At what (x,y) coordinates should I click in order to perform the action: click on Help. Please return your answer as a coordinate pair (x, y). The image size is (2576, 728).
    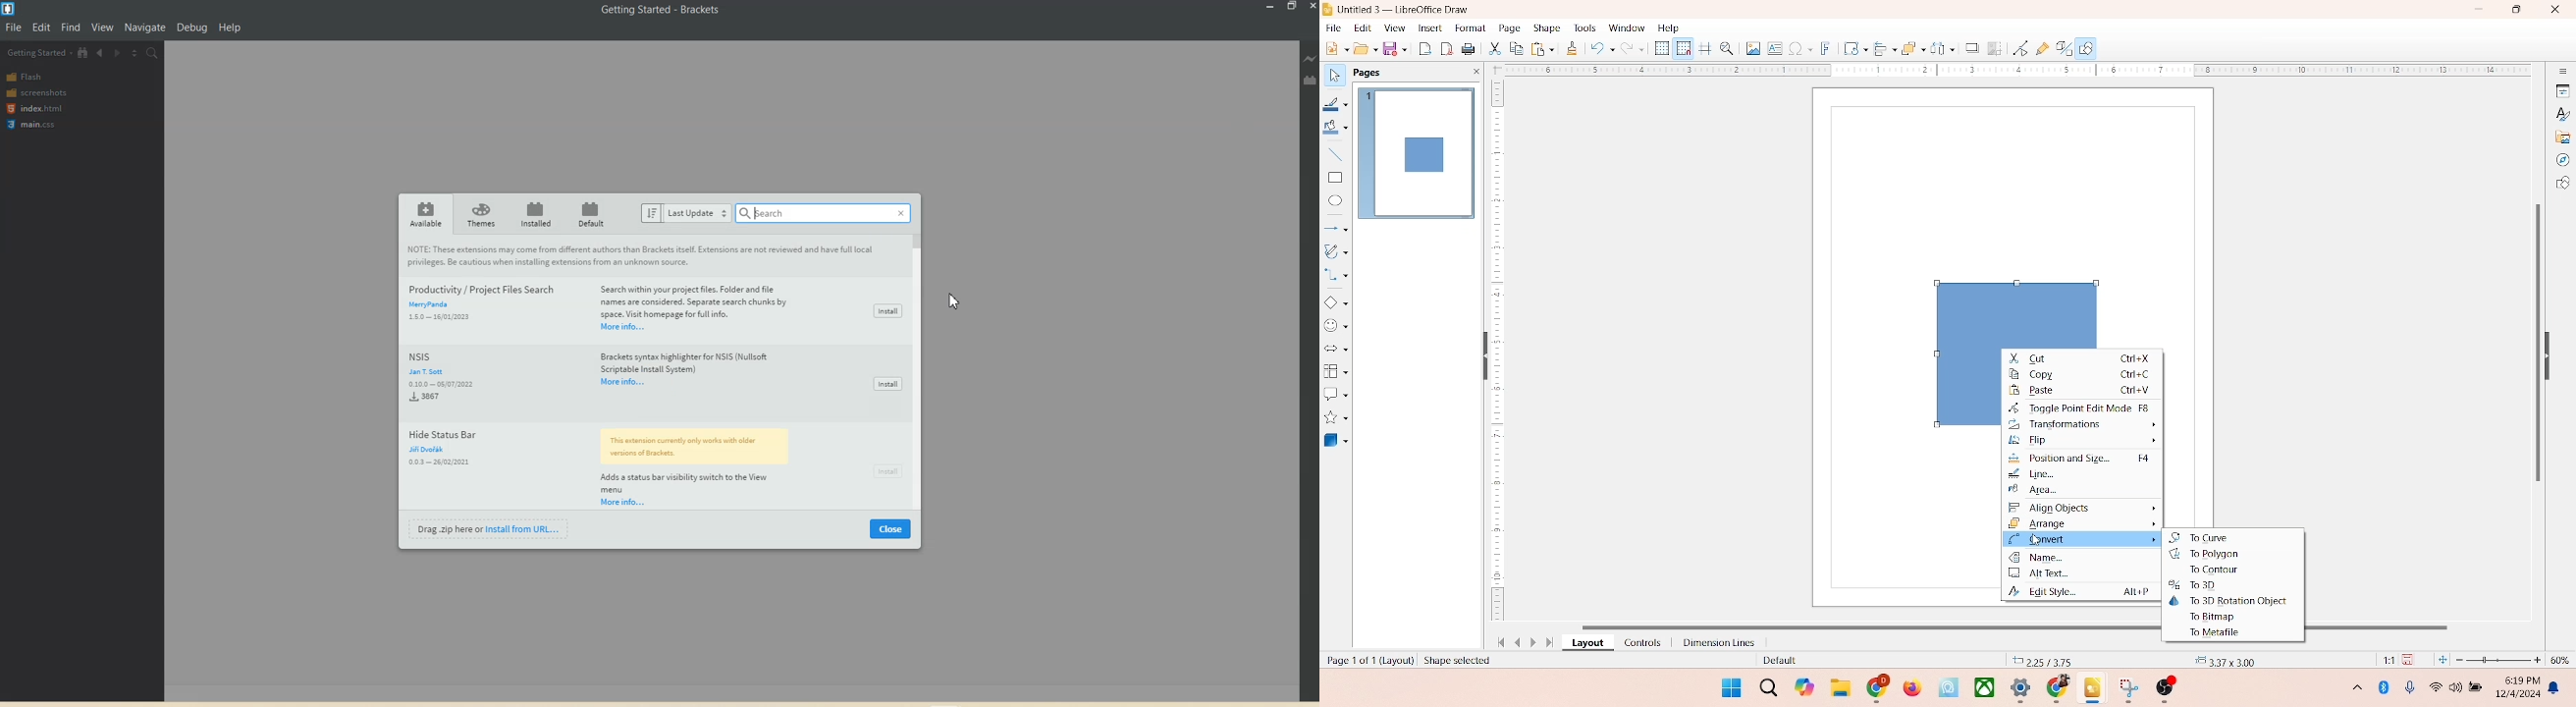
    Looking at the image, I should click on (230, 27).